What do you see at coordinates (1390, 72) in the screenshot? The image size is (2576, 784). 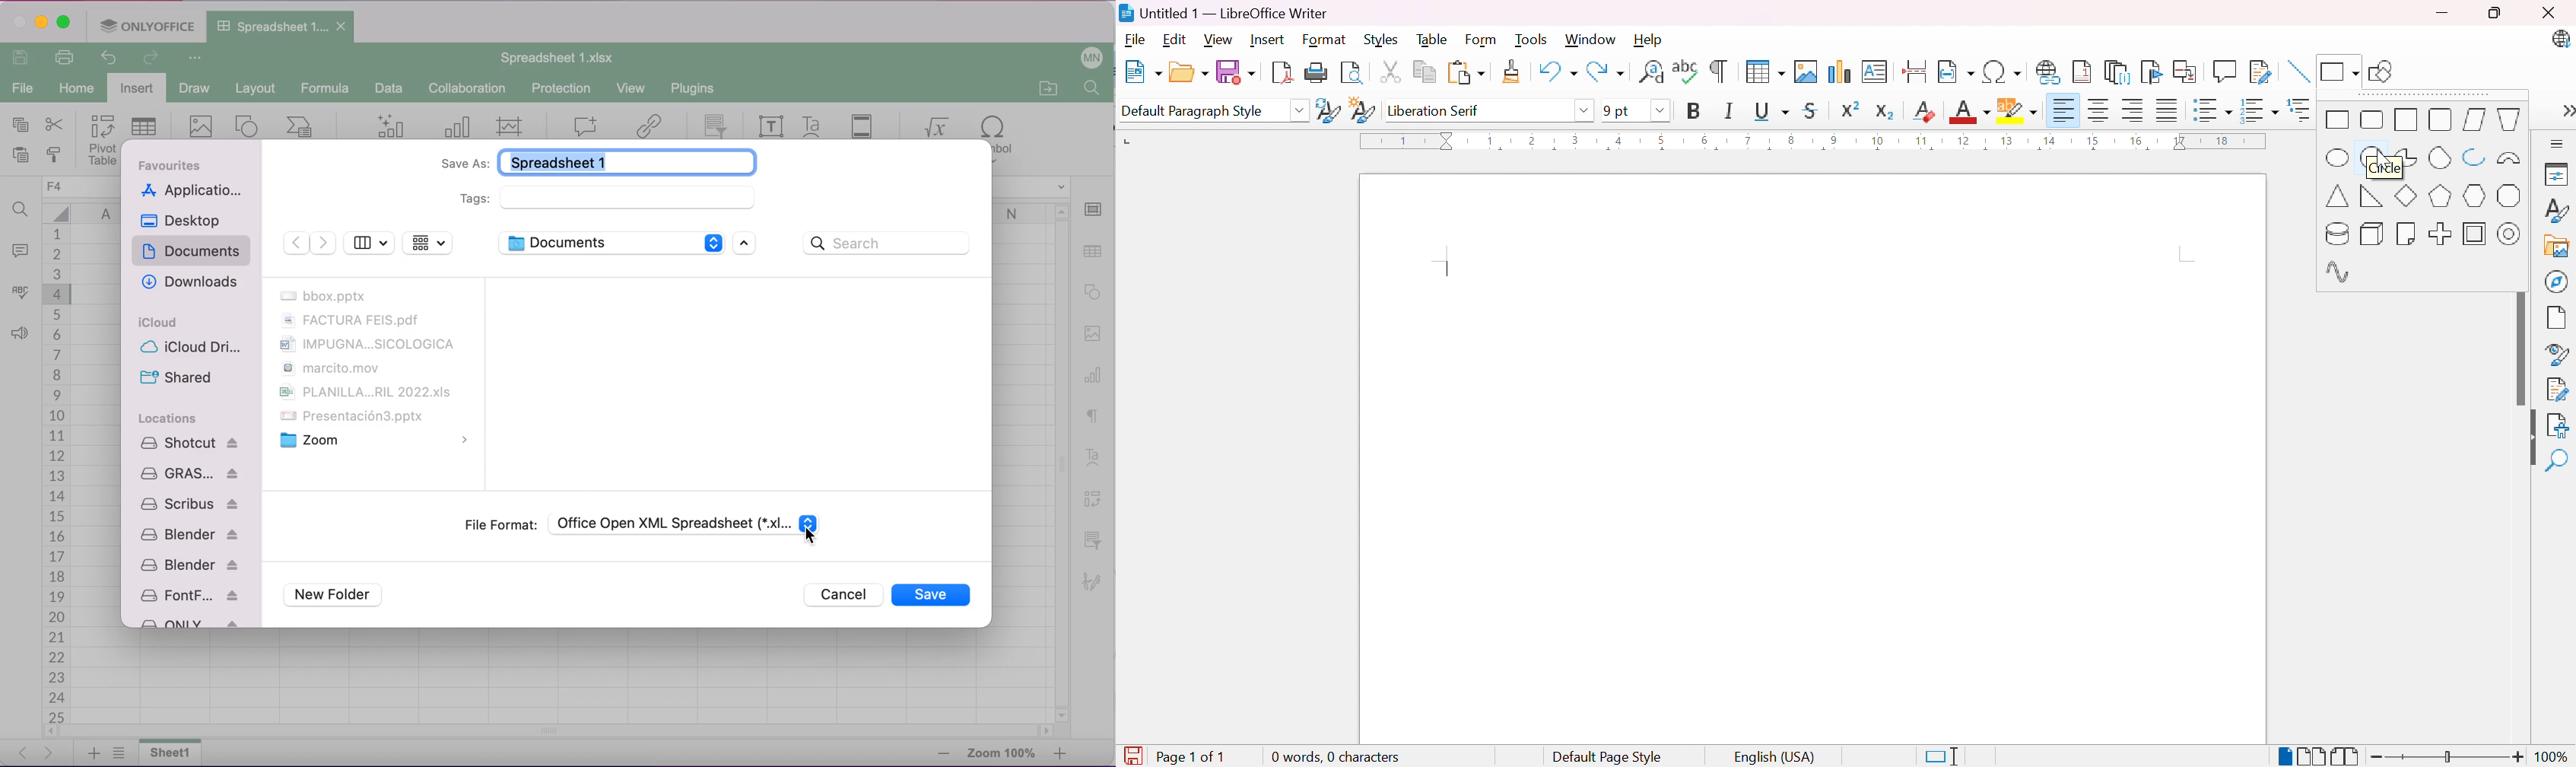 I see `Cut` at bounding box center [1390, 72].